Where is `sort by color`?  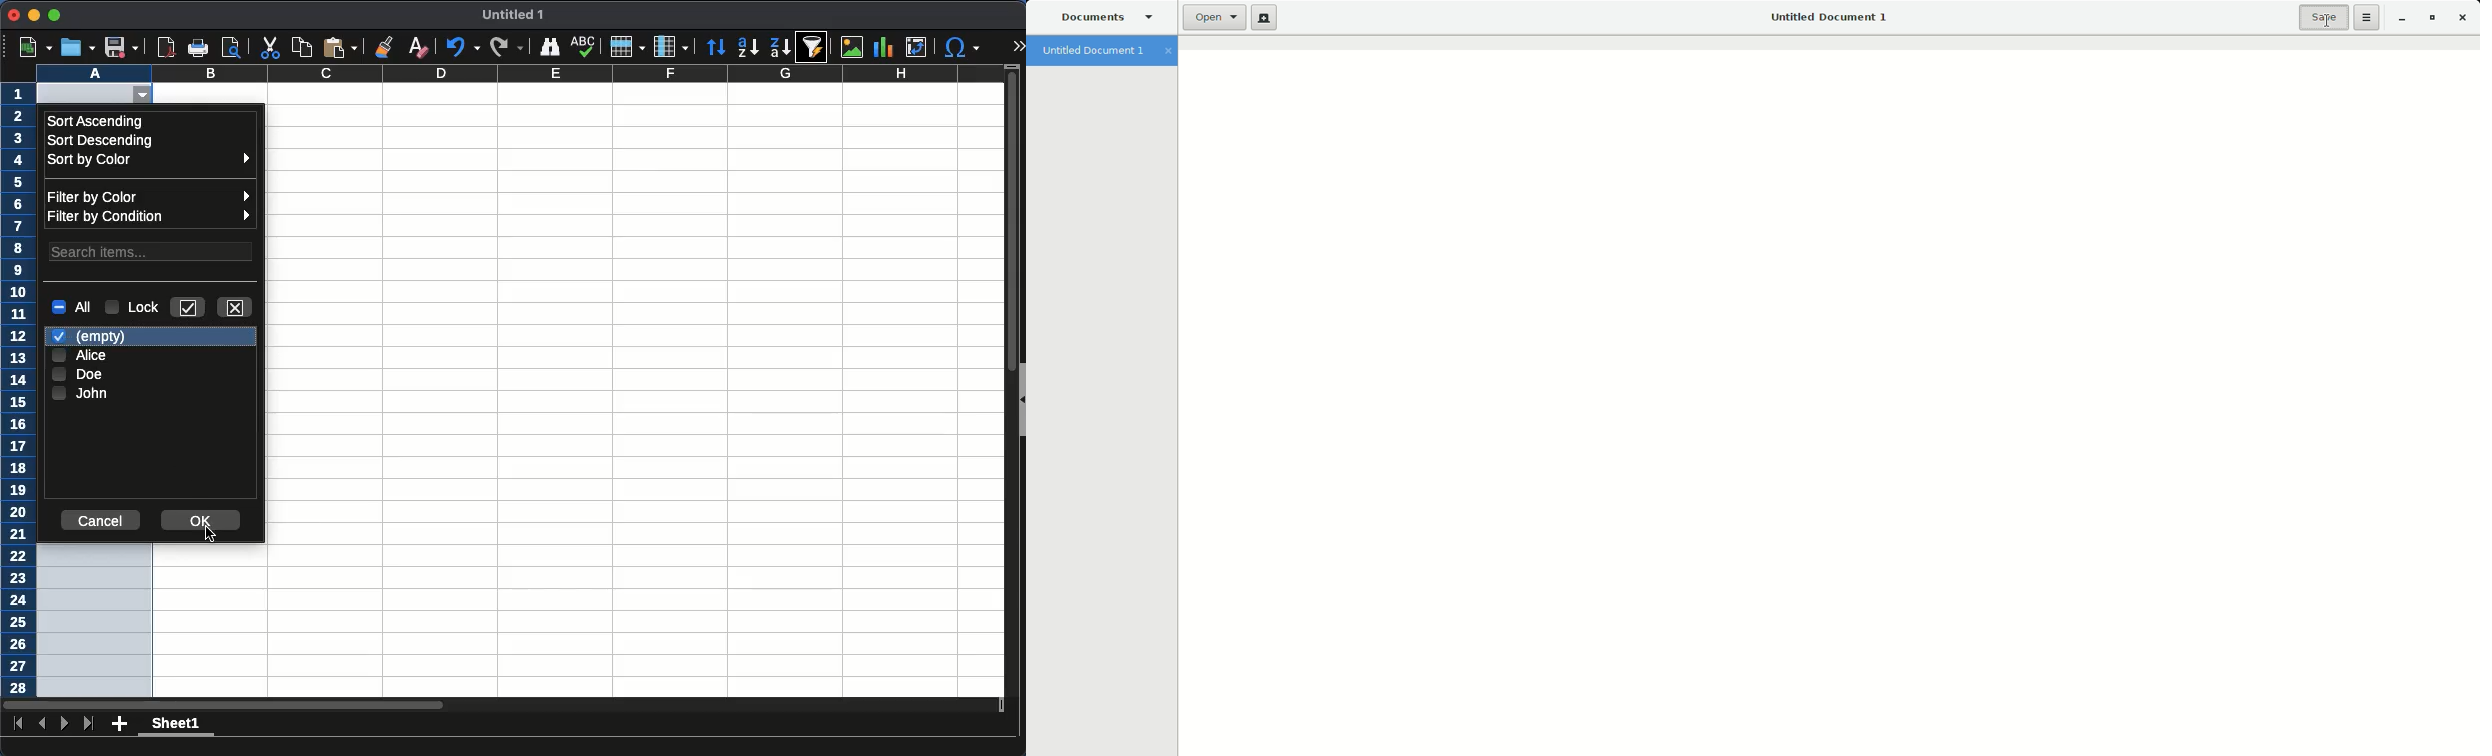
sort by color is located at coordinates (153, 161).